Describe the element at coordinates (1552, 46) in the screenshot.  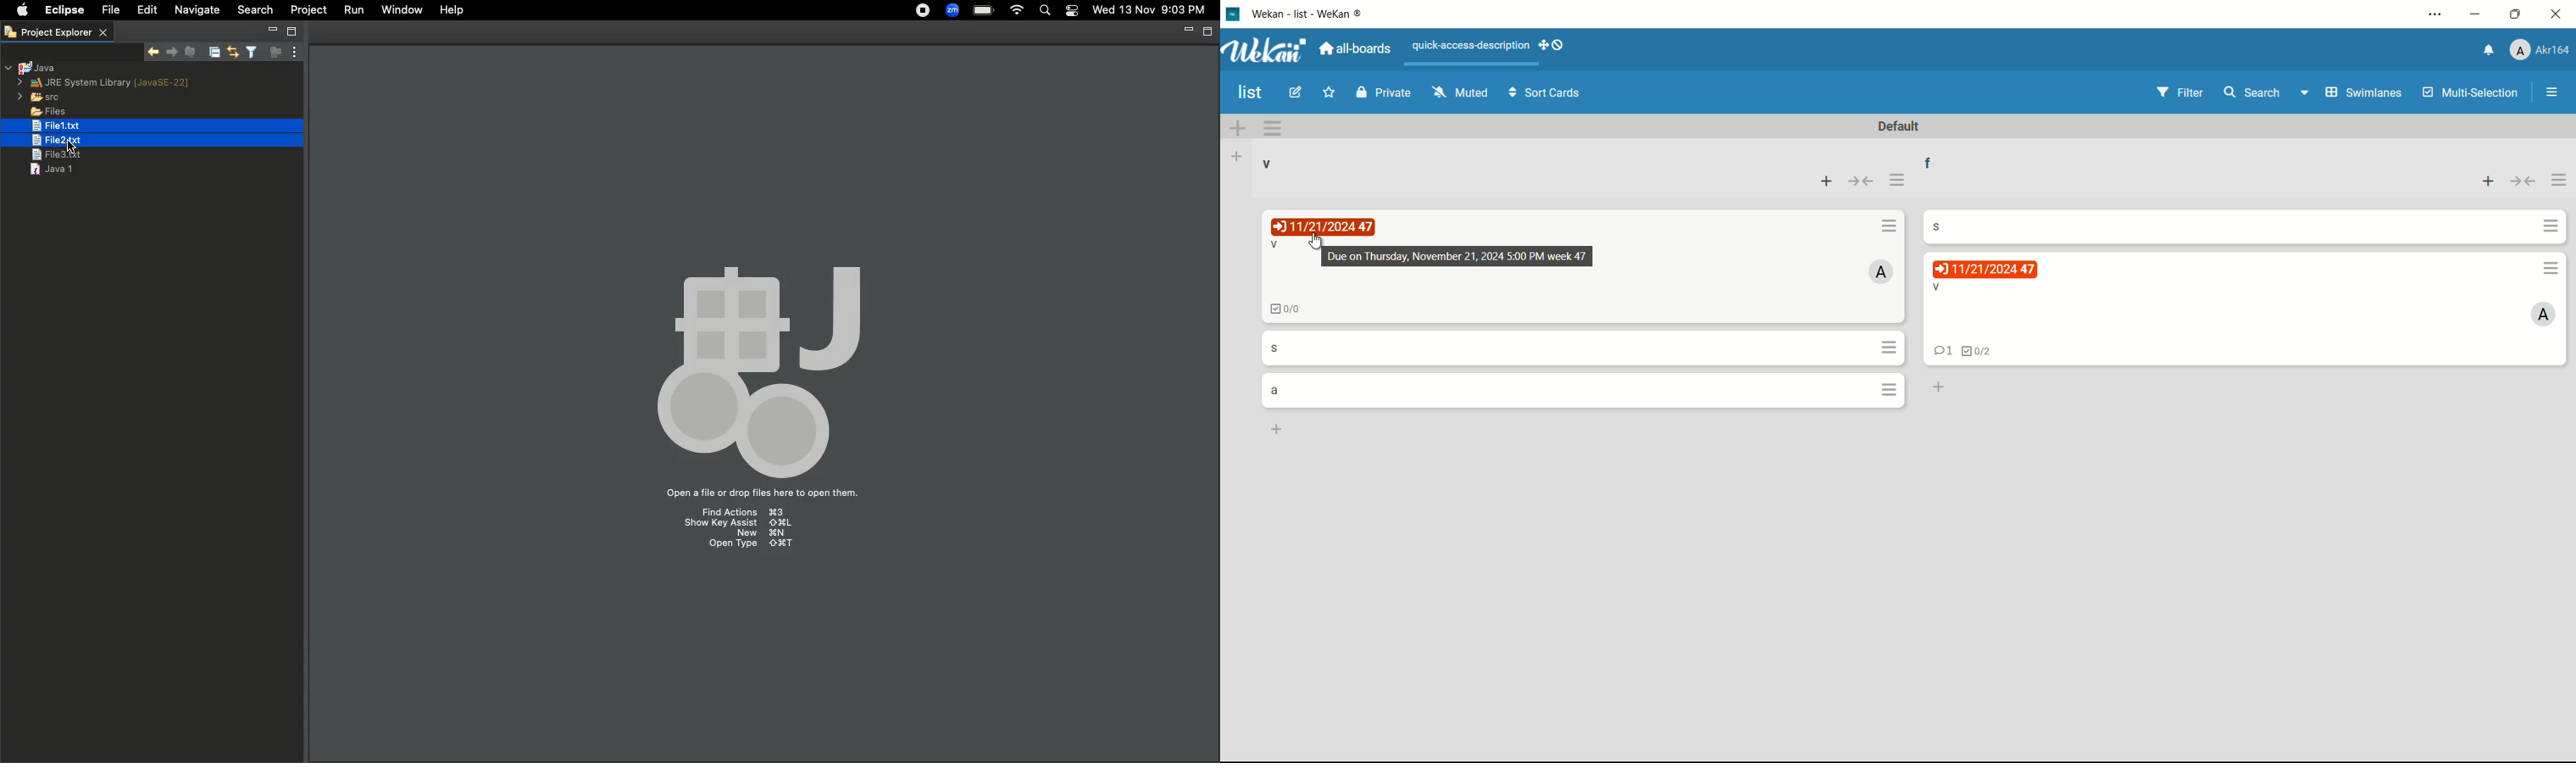
I see `show-desktop-drag-handles` at that location.